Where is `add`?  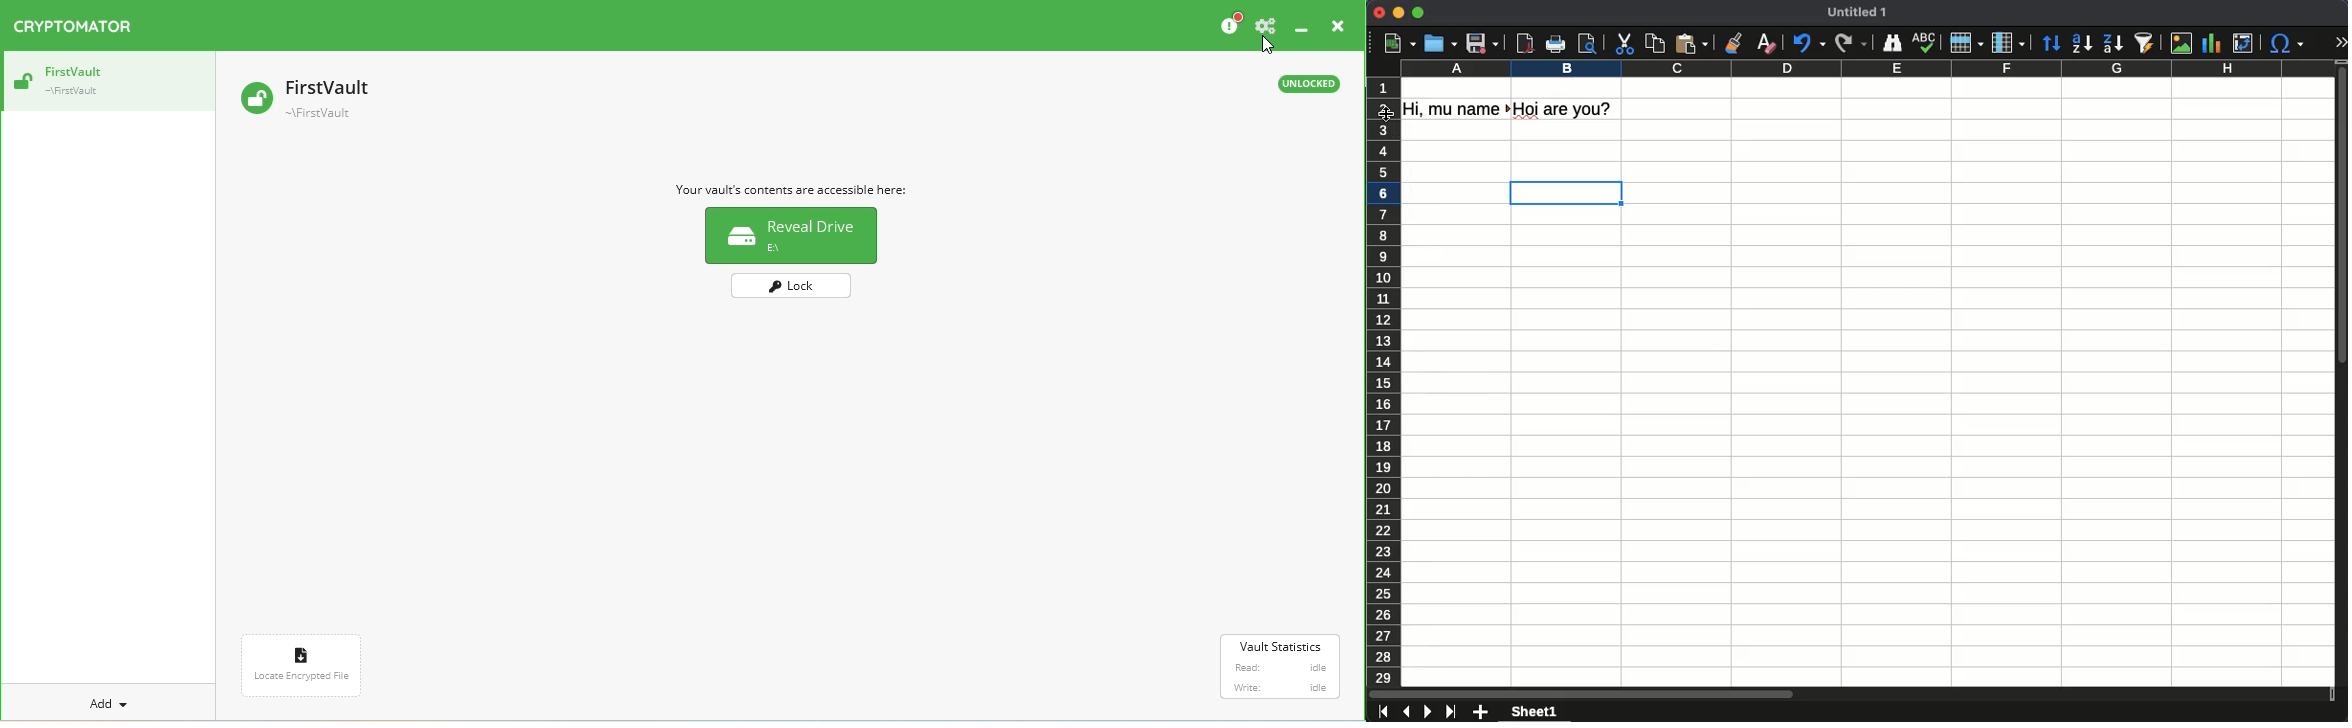
add is located at coordinates (1482, 711).